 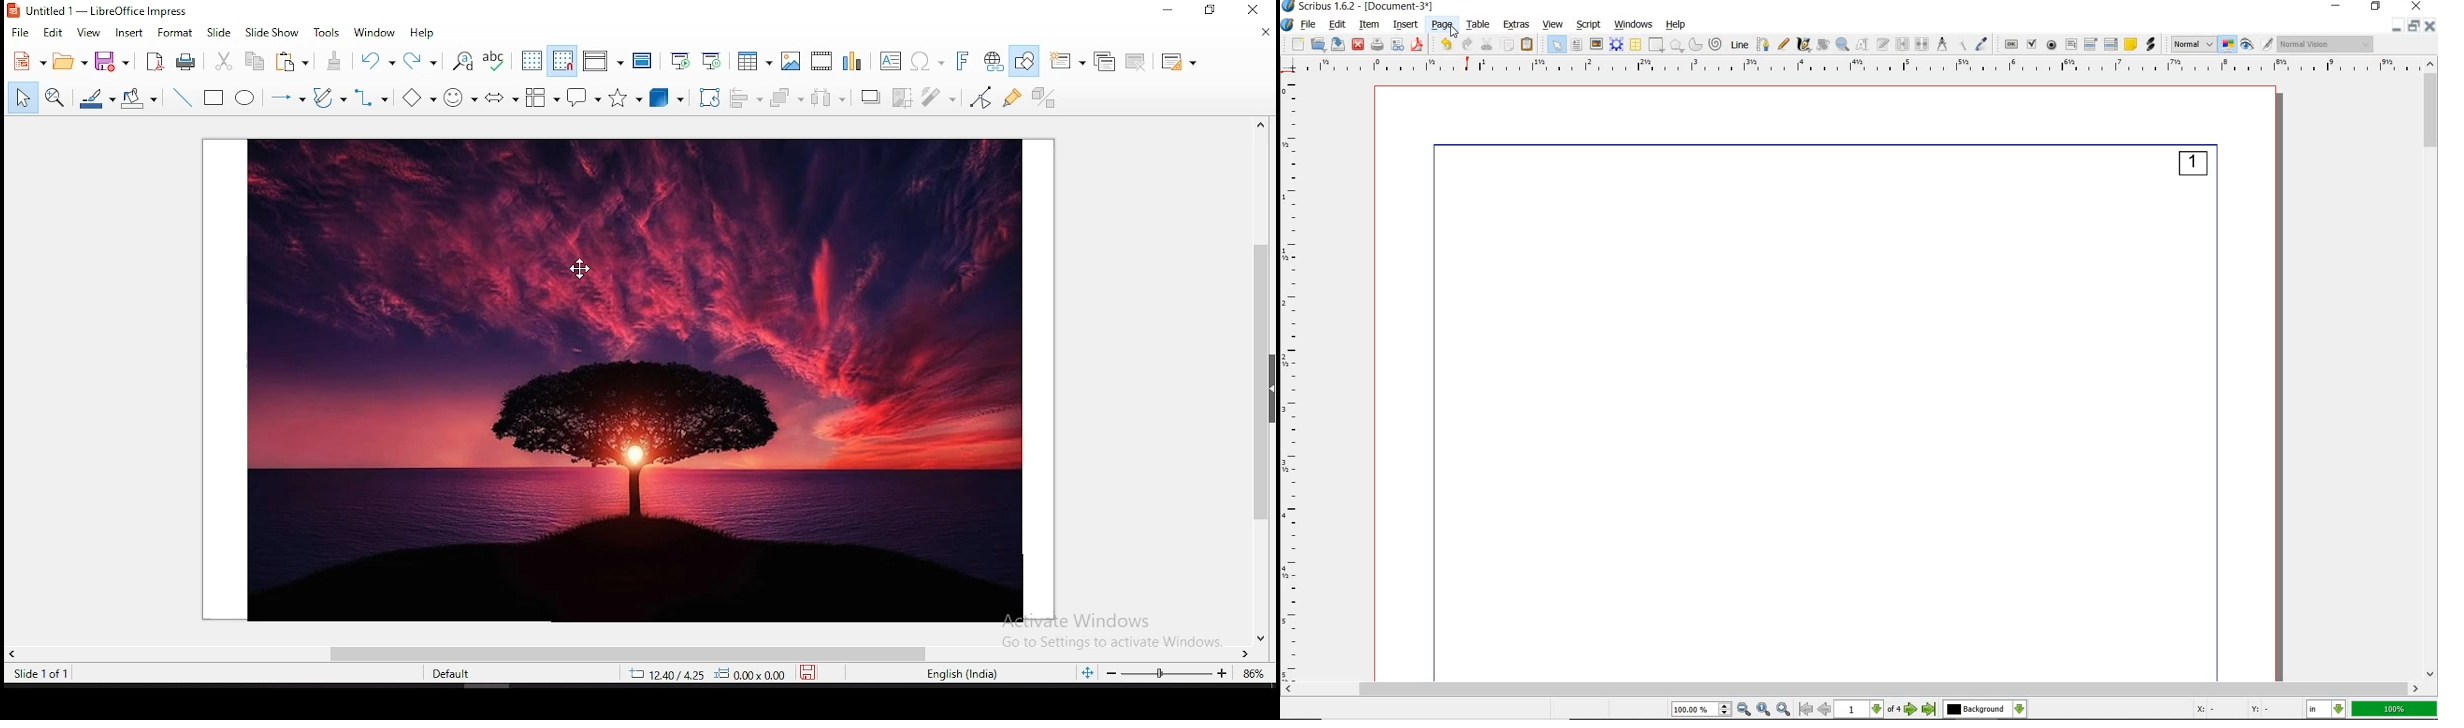 I want to click on 1, so click(x=2193, y=166).